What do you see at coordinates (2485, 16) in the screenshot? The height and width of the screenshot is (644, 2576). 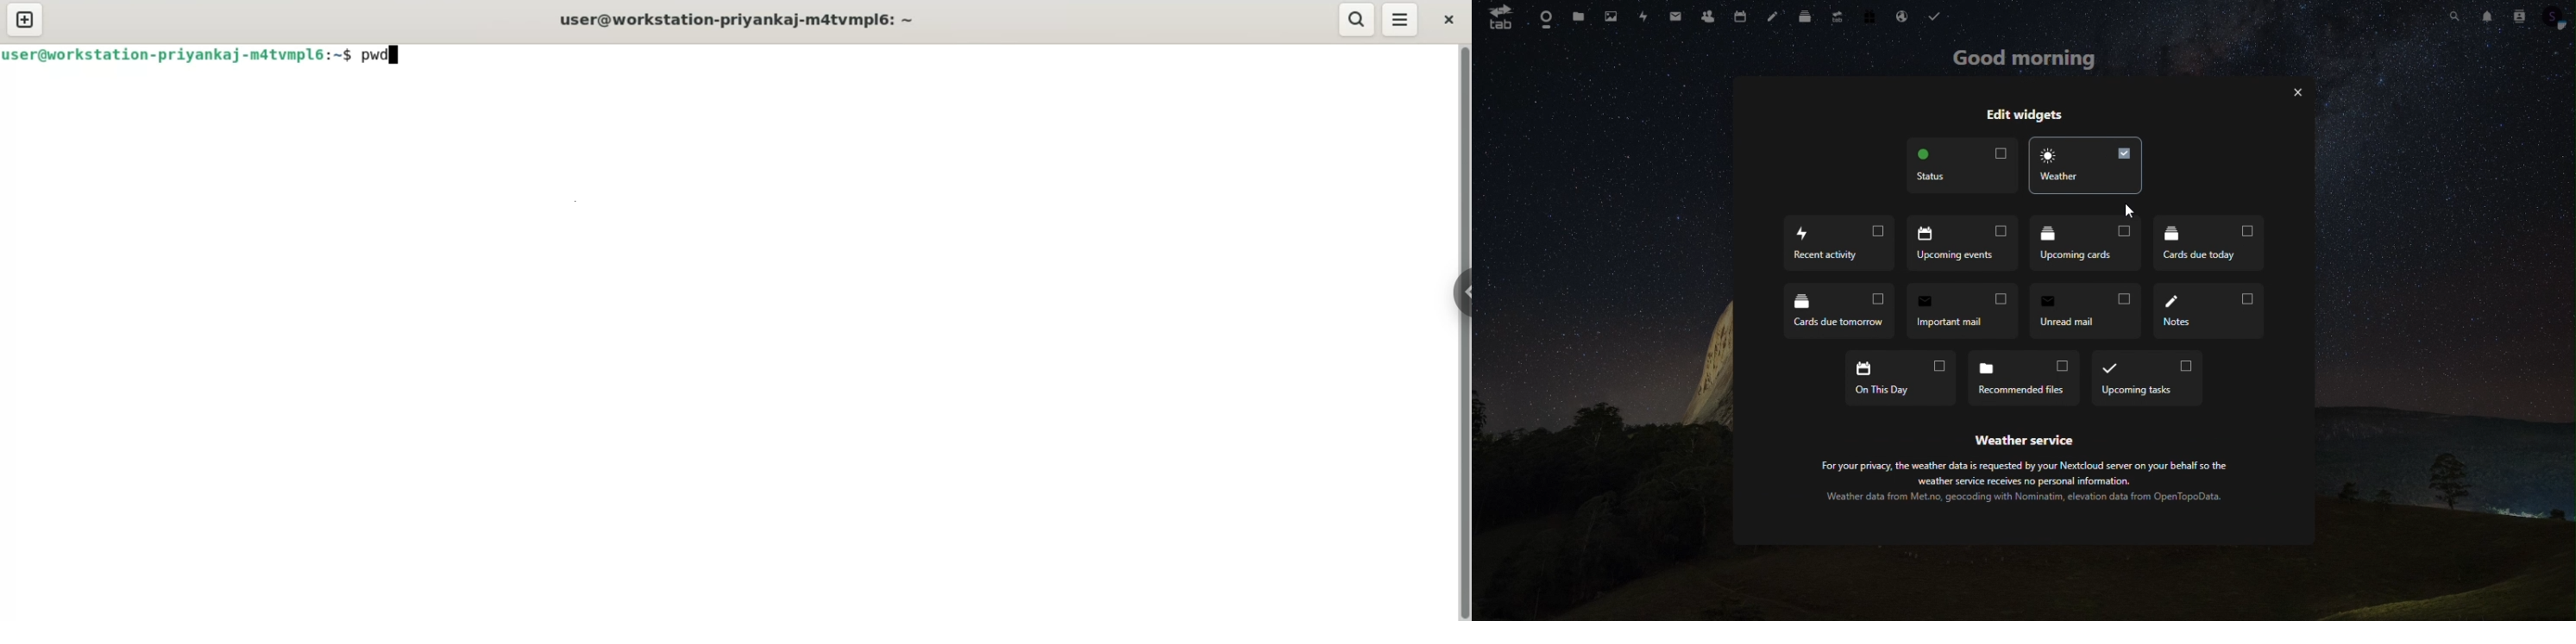 I see `notification` at bounding box center [2485, 16].